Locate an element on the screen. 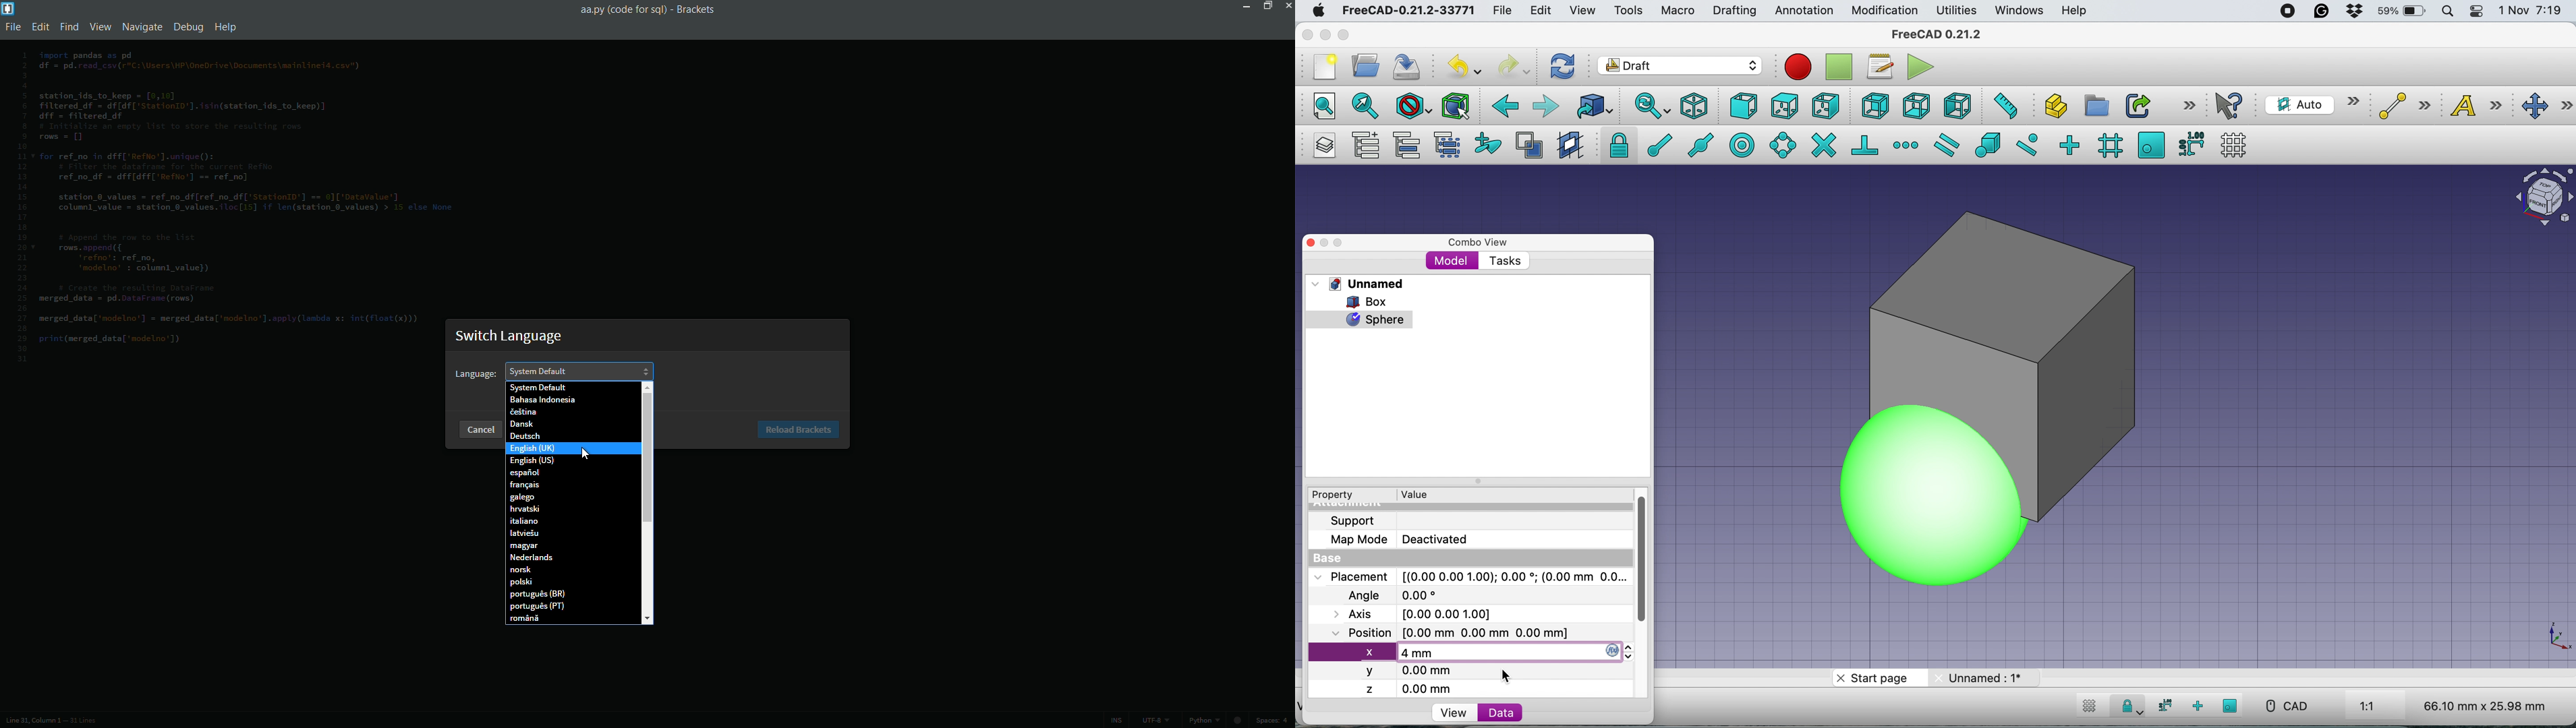 The height and width of the screenshot is (728, 2576). grammarly is located at coordinates (2322, 11).